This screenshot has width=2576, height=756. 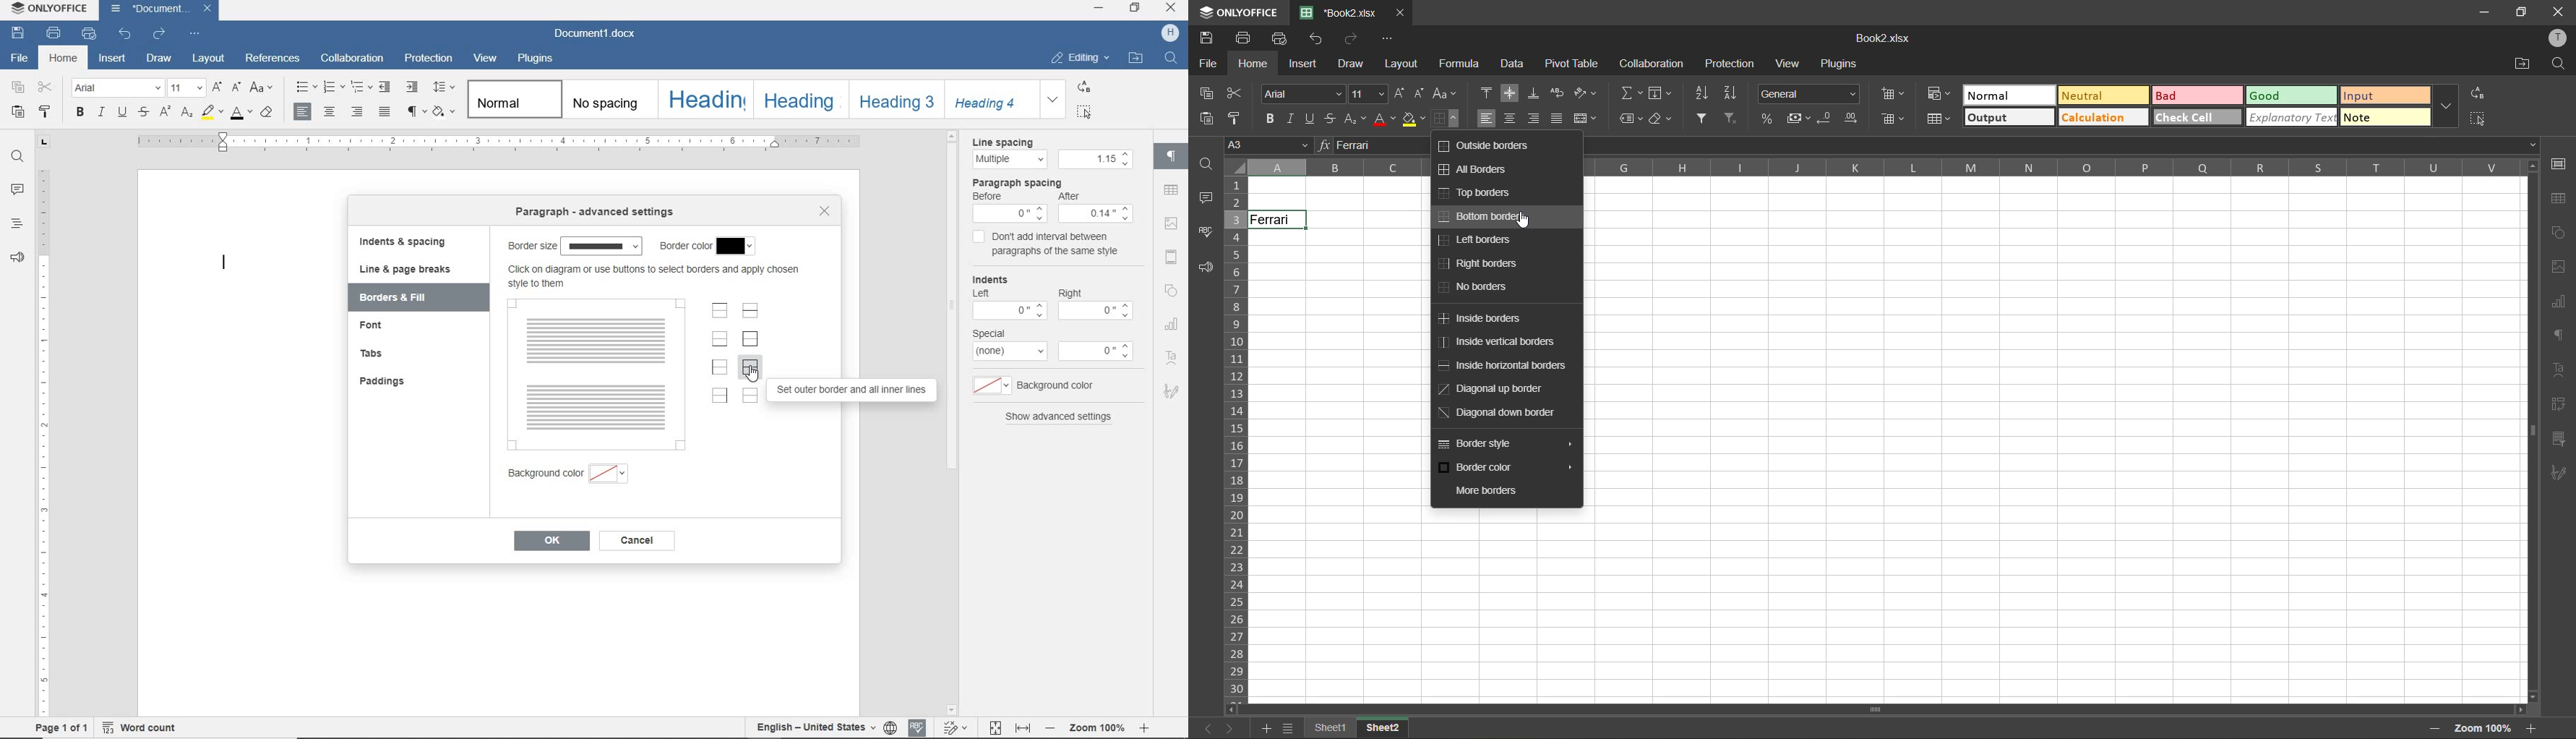 I want to click on clear style, so click(x=268, y=113).